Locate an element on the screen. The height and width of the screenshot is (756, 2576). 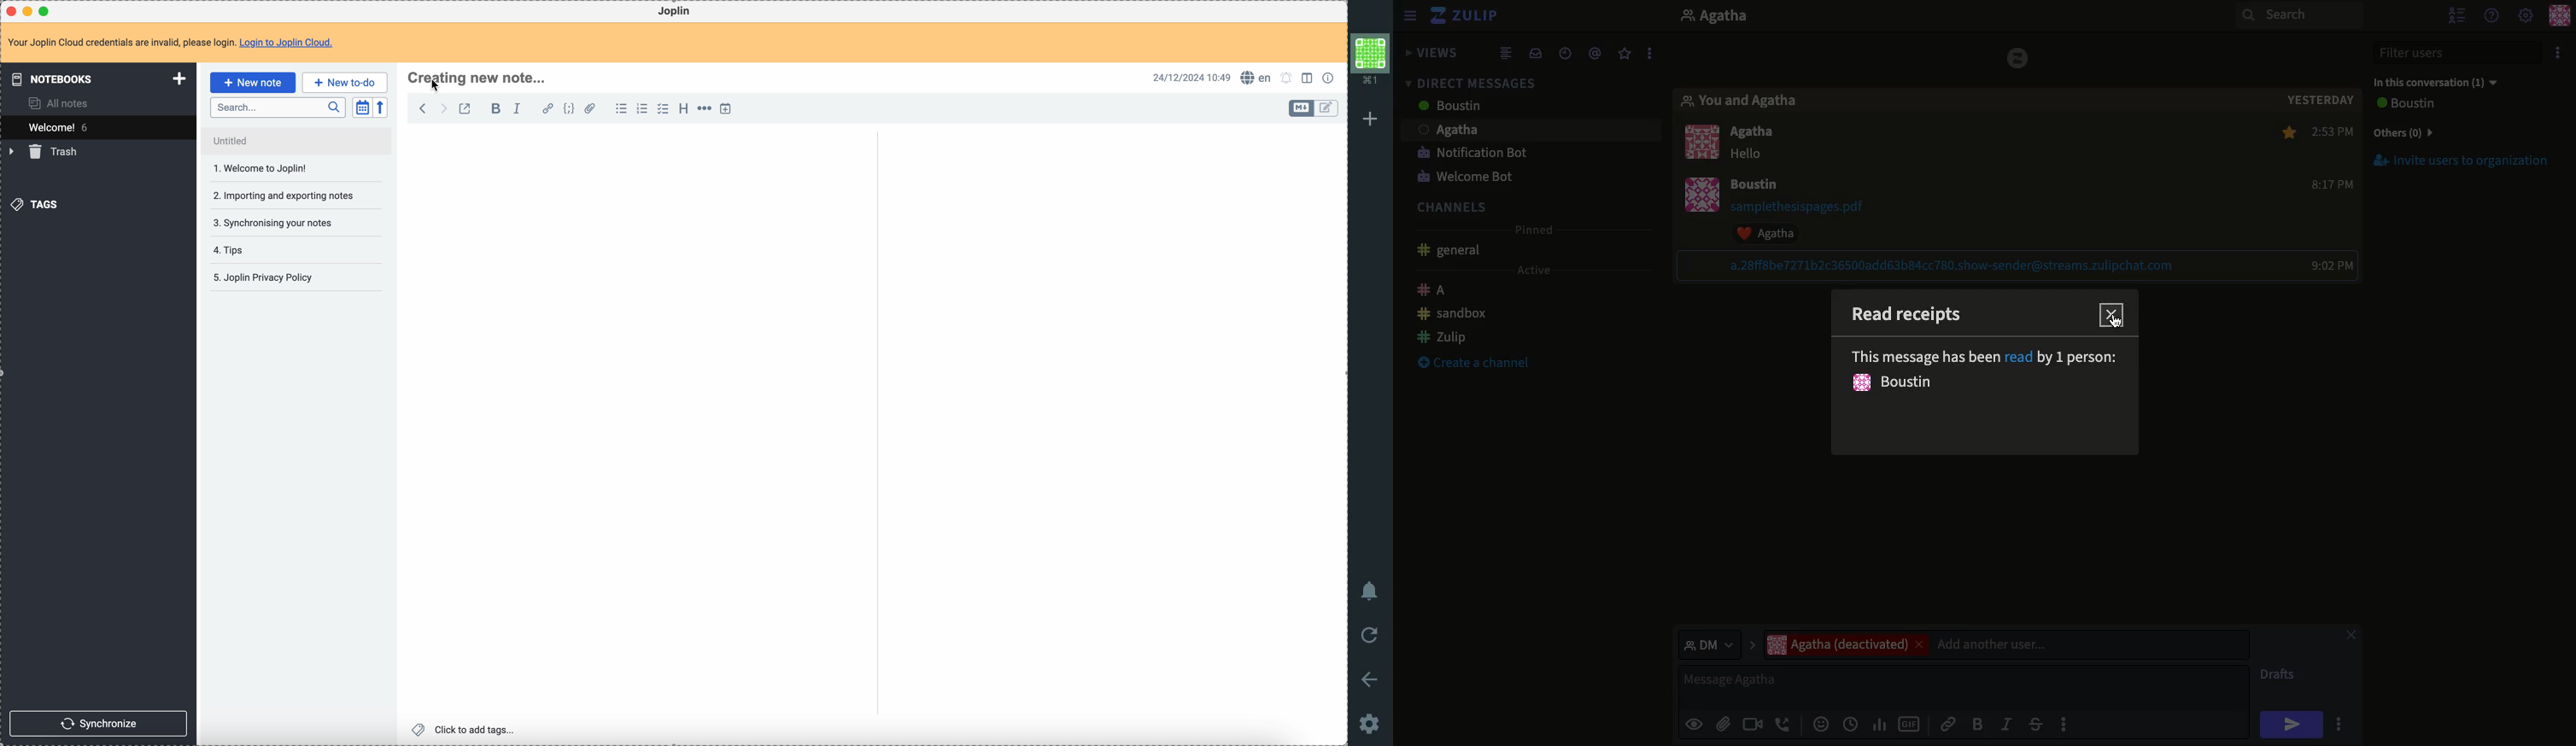
numbered list is located at coordinates (644, 108).